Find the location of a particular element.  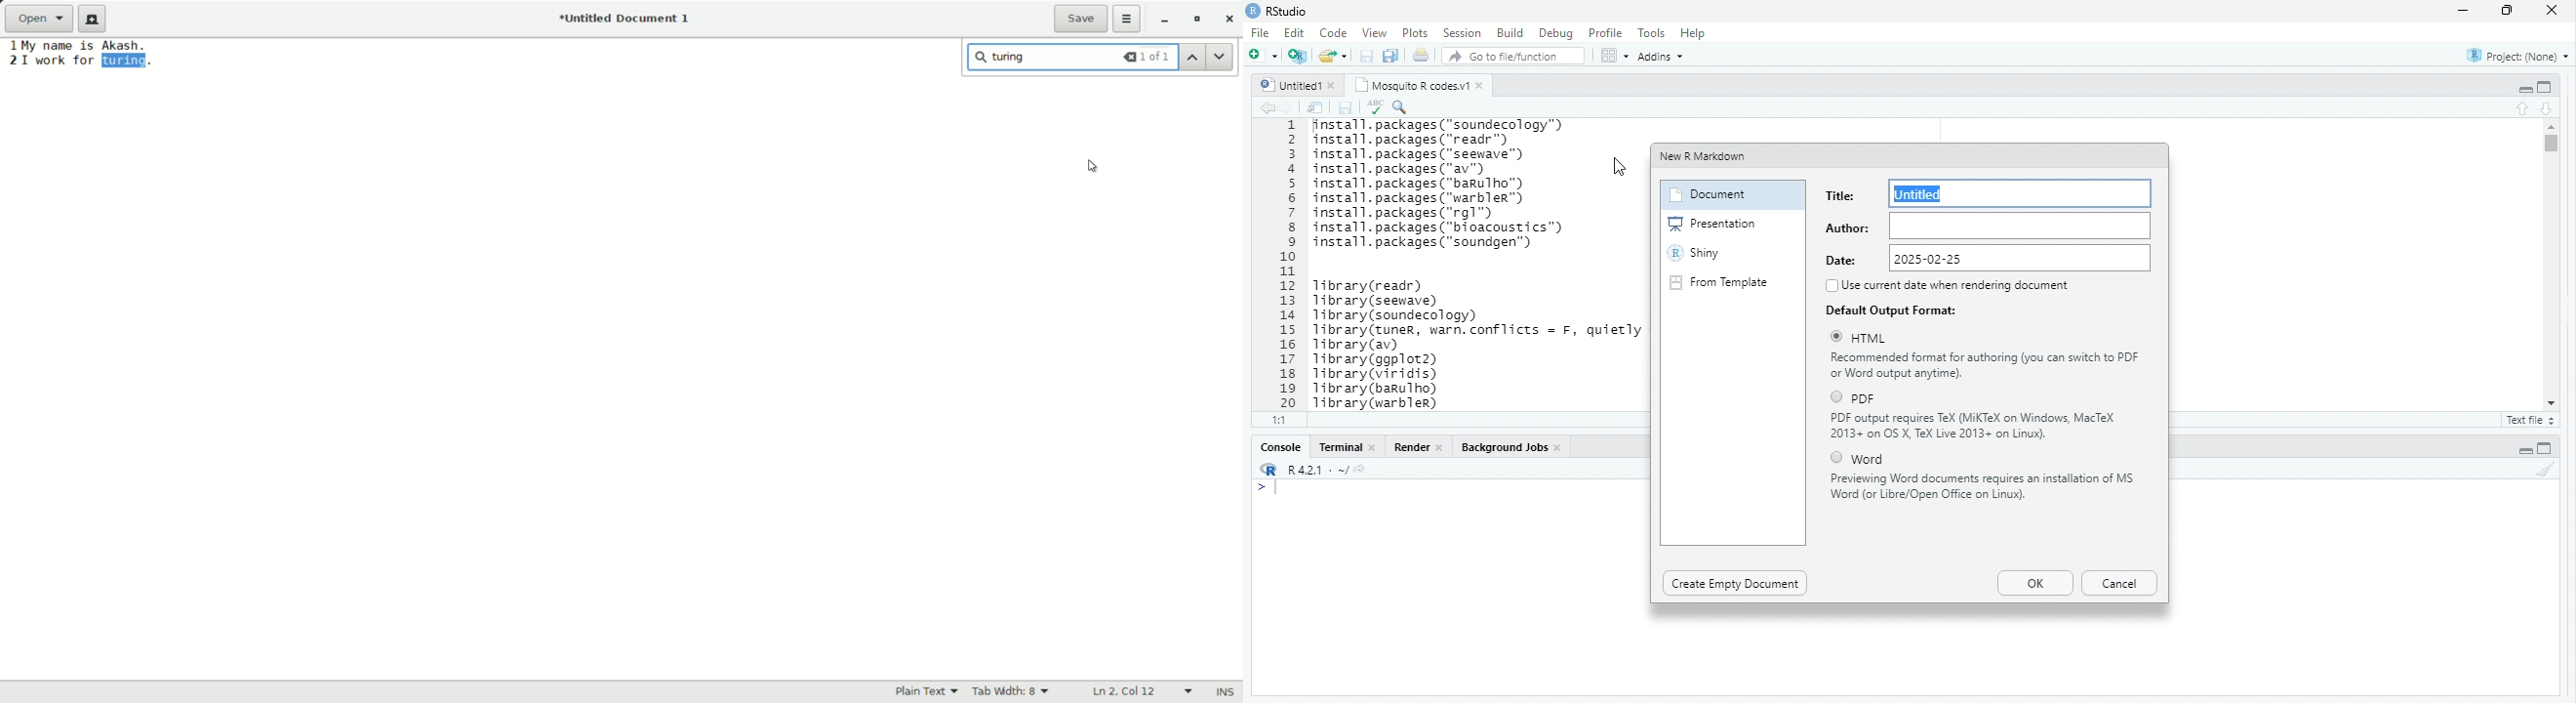

Author: is located at coordinates (1847, 229).